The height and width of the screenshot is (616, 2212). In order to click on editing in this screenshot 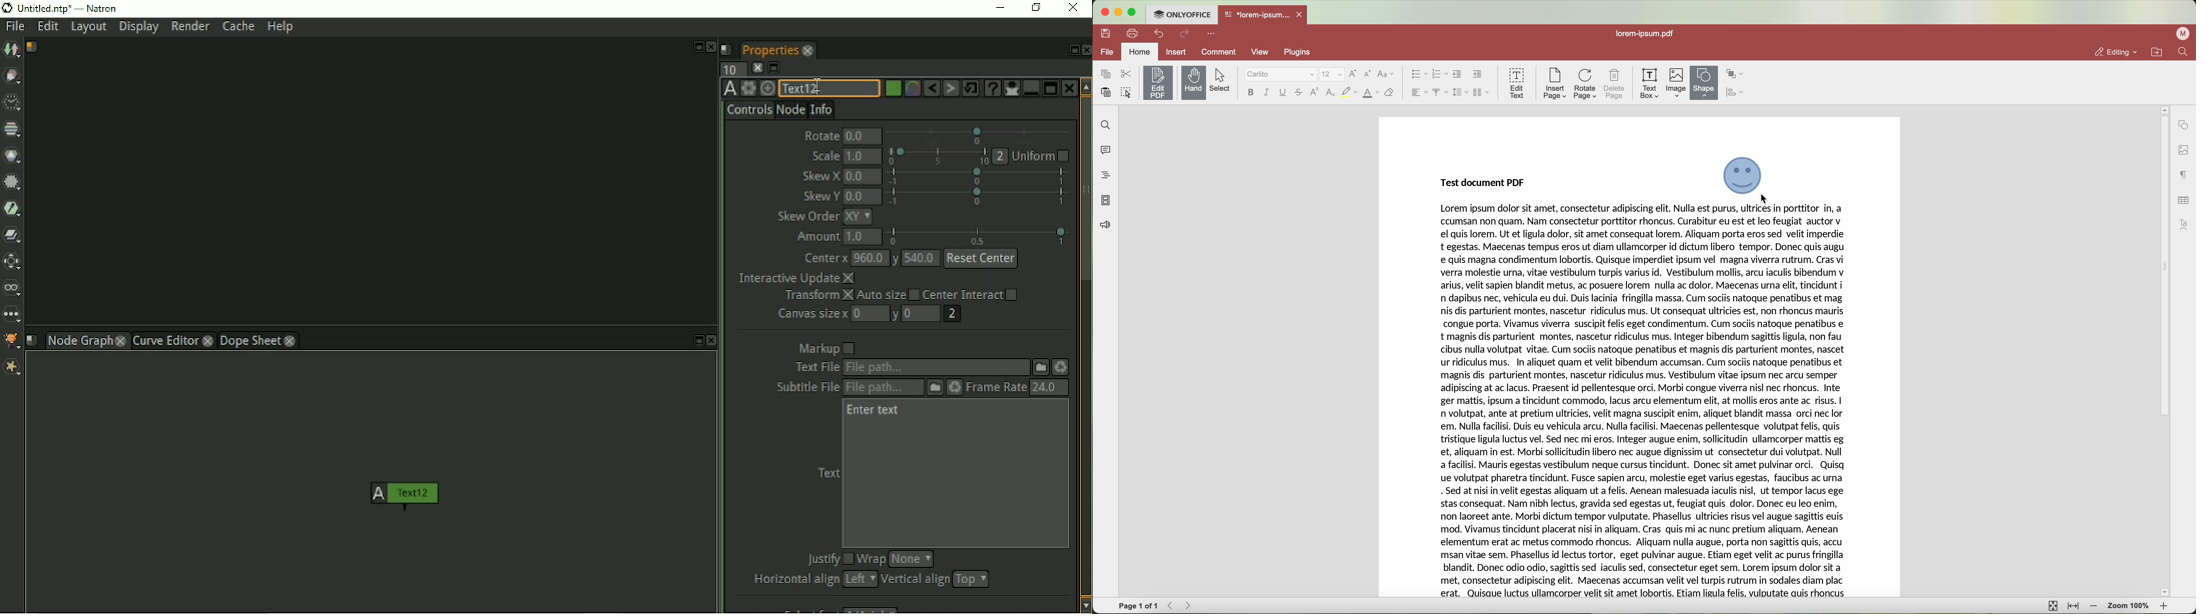, I will do `click(2117, 52)`.